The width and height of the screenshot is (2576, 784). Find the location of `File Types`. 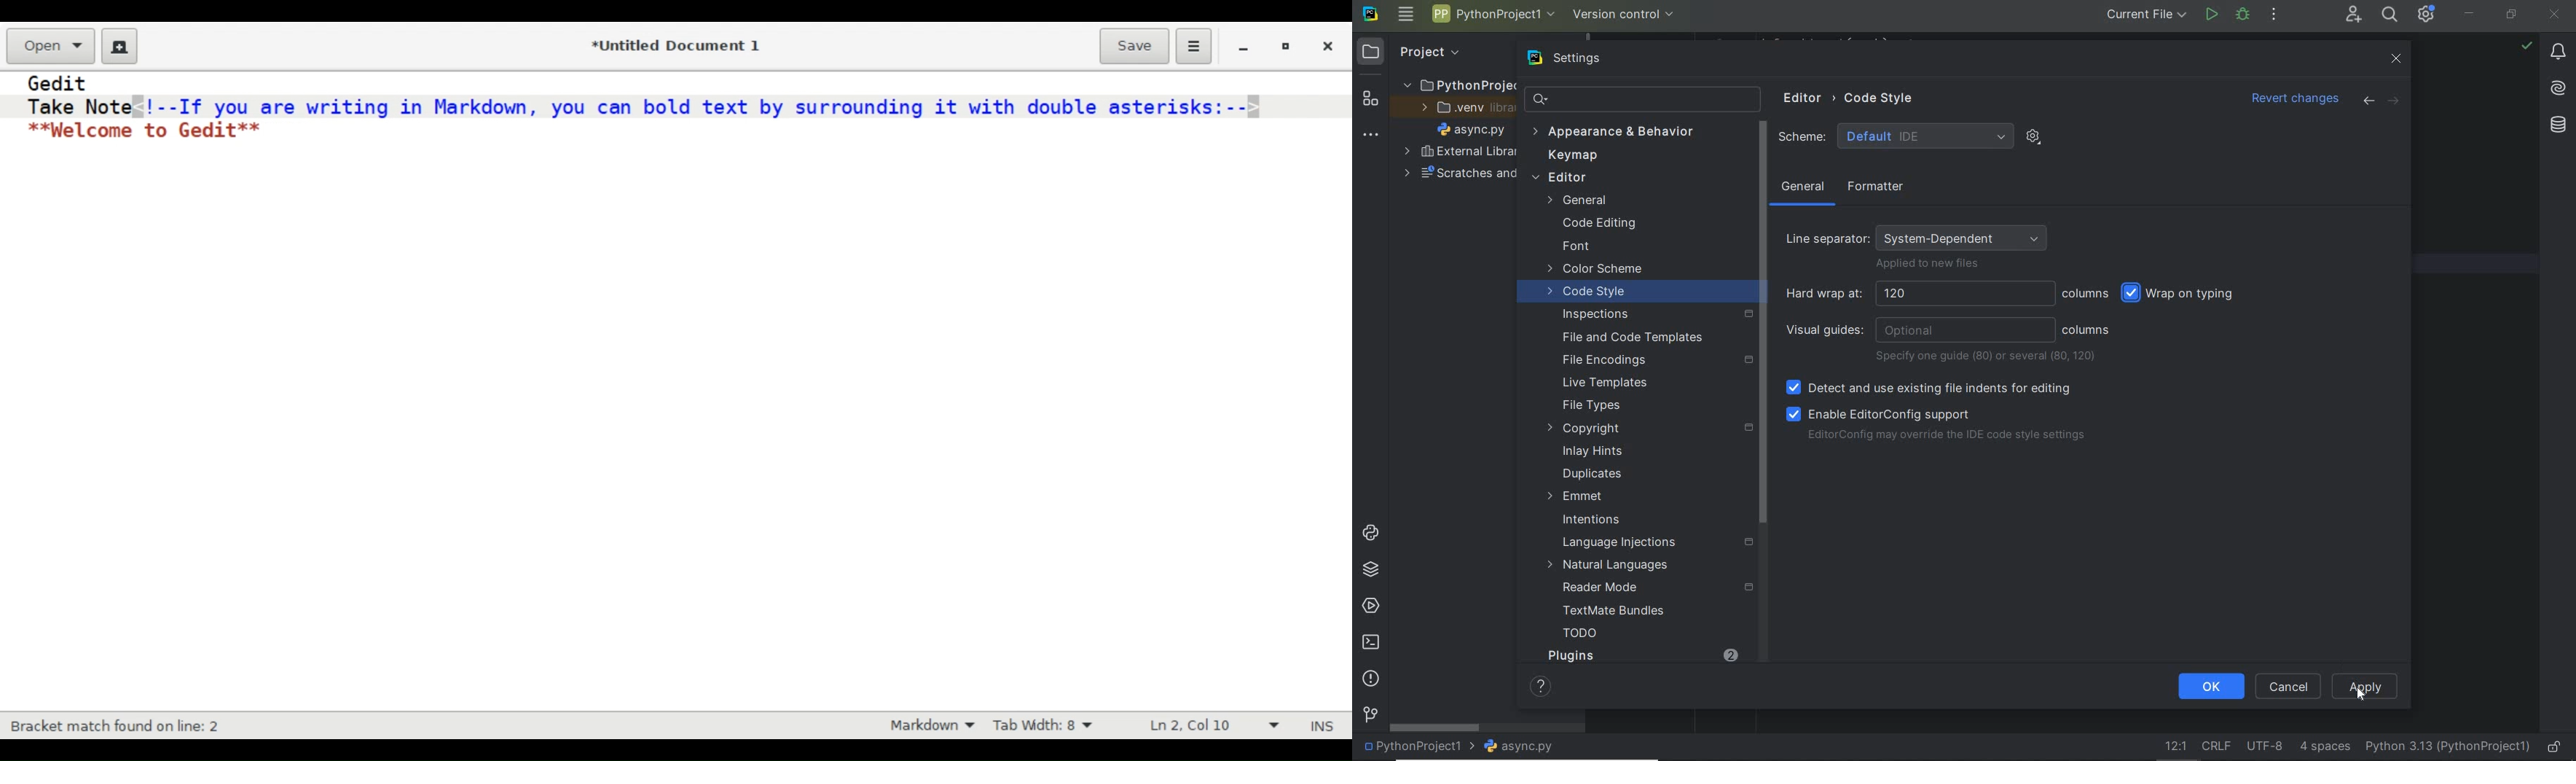

File Types is located at coordinates (1591, 406).